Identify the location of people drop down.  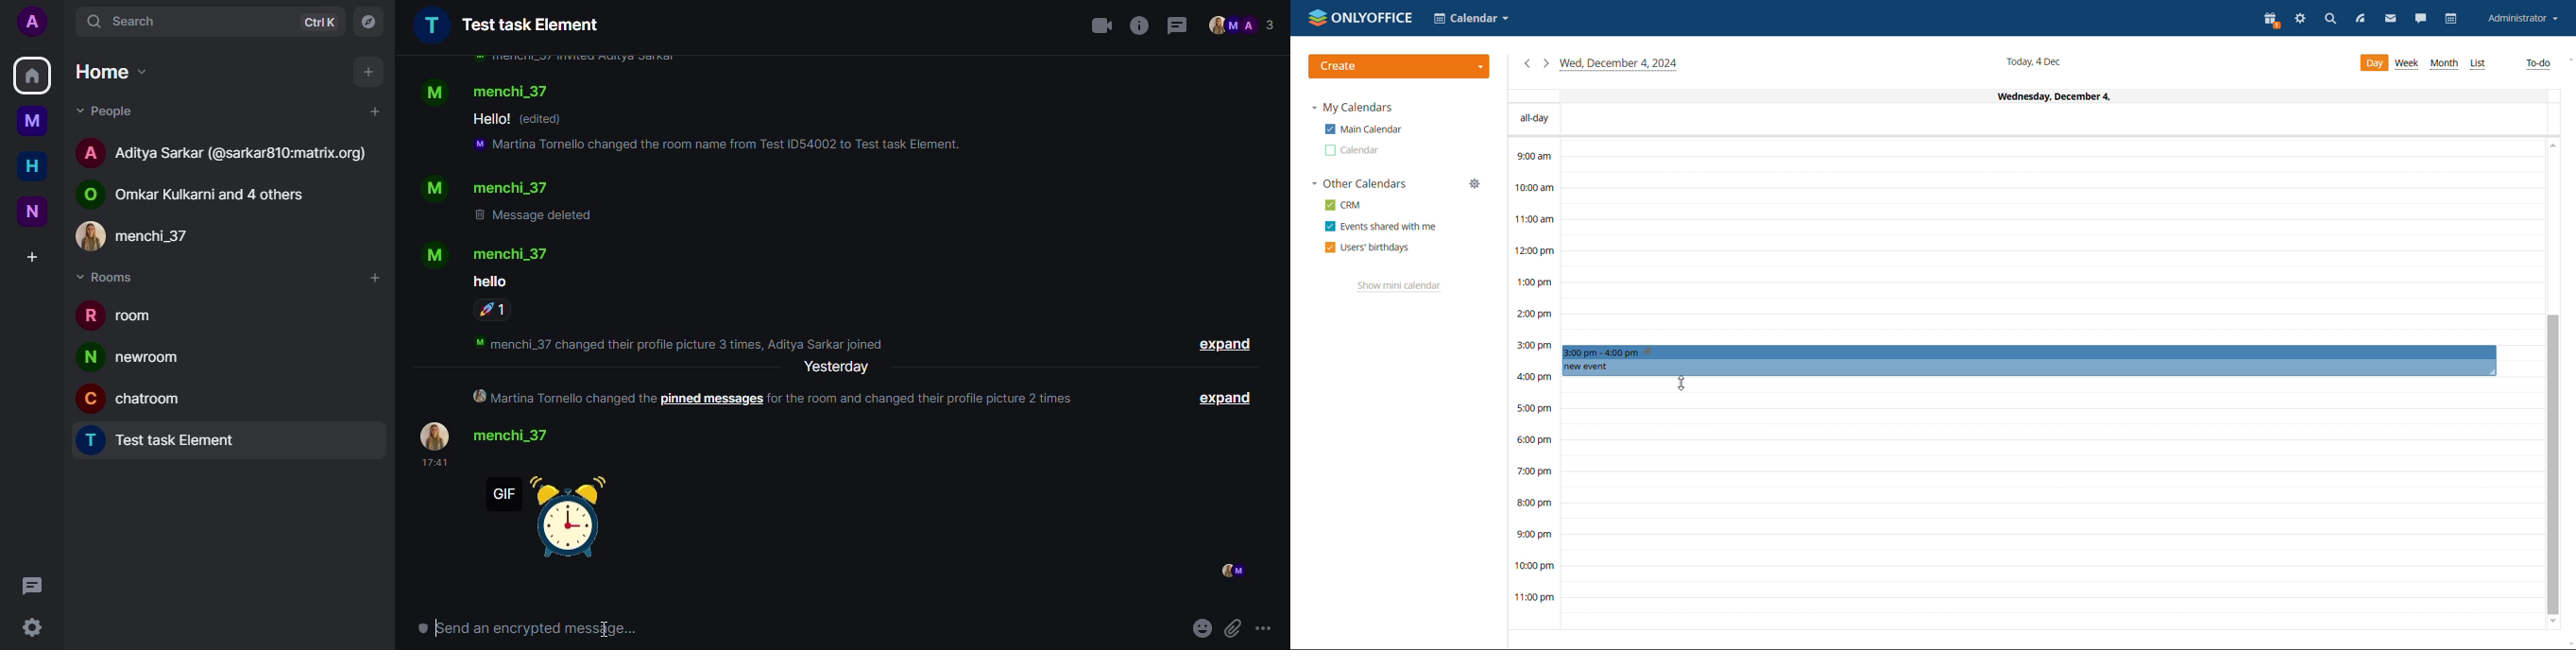
(111, 111).